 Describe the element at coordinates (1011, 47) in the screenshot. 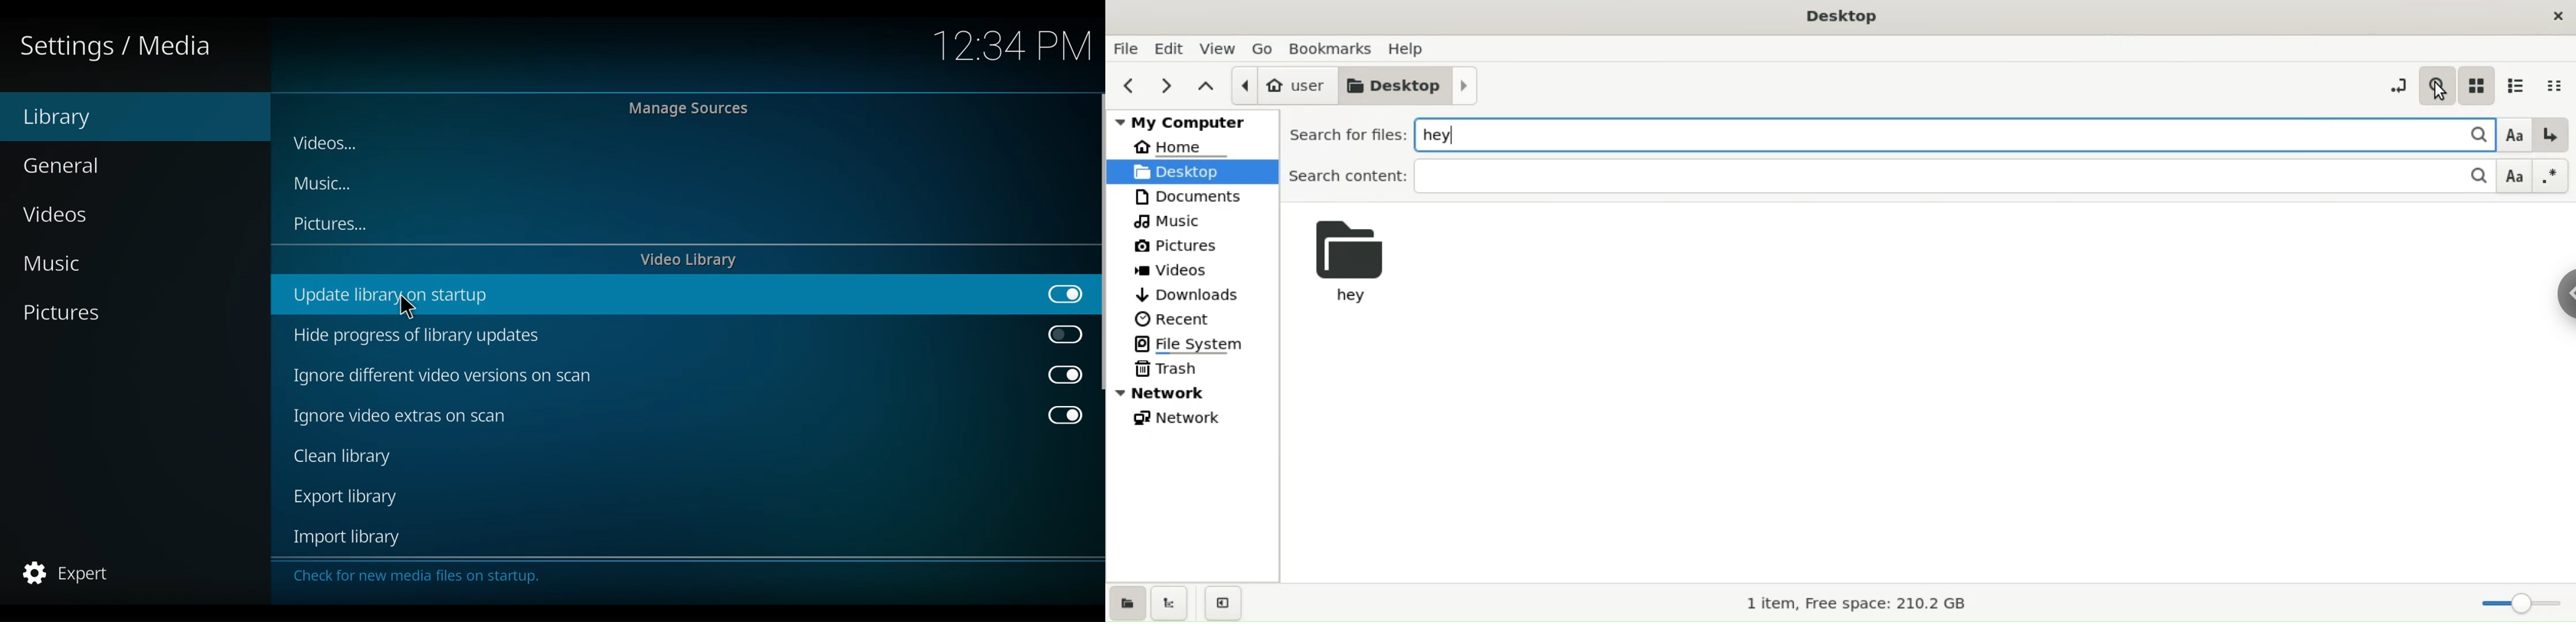

I see `Time` at that location.